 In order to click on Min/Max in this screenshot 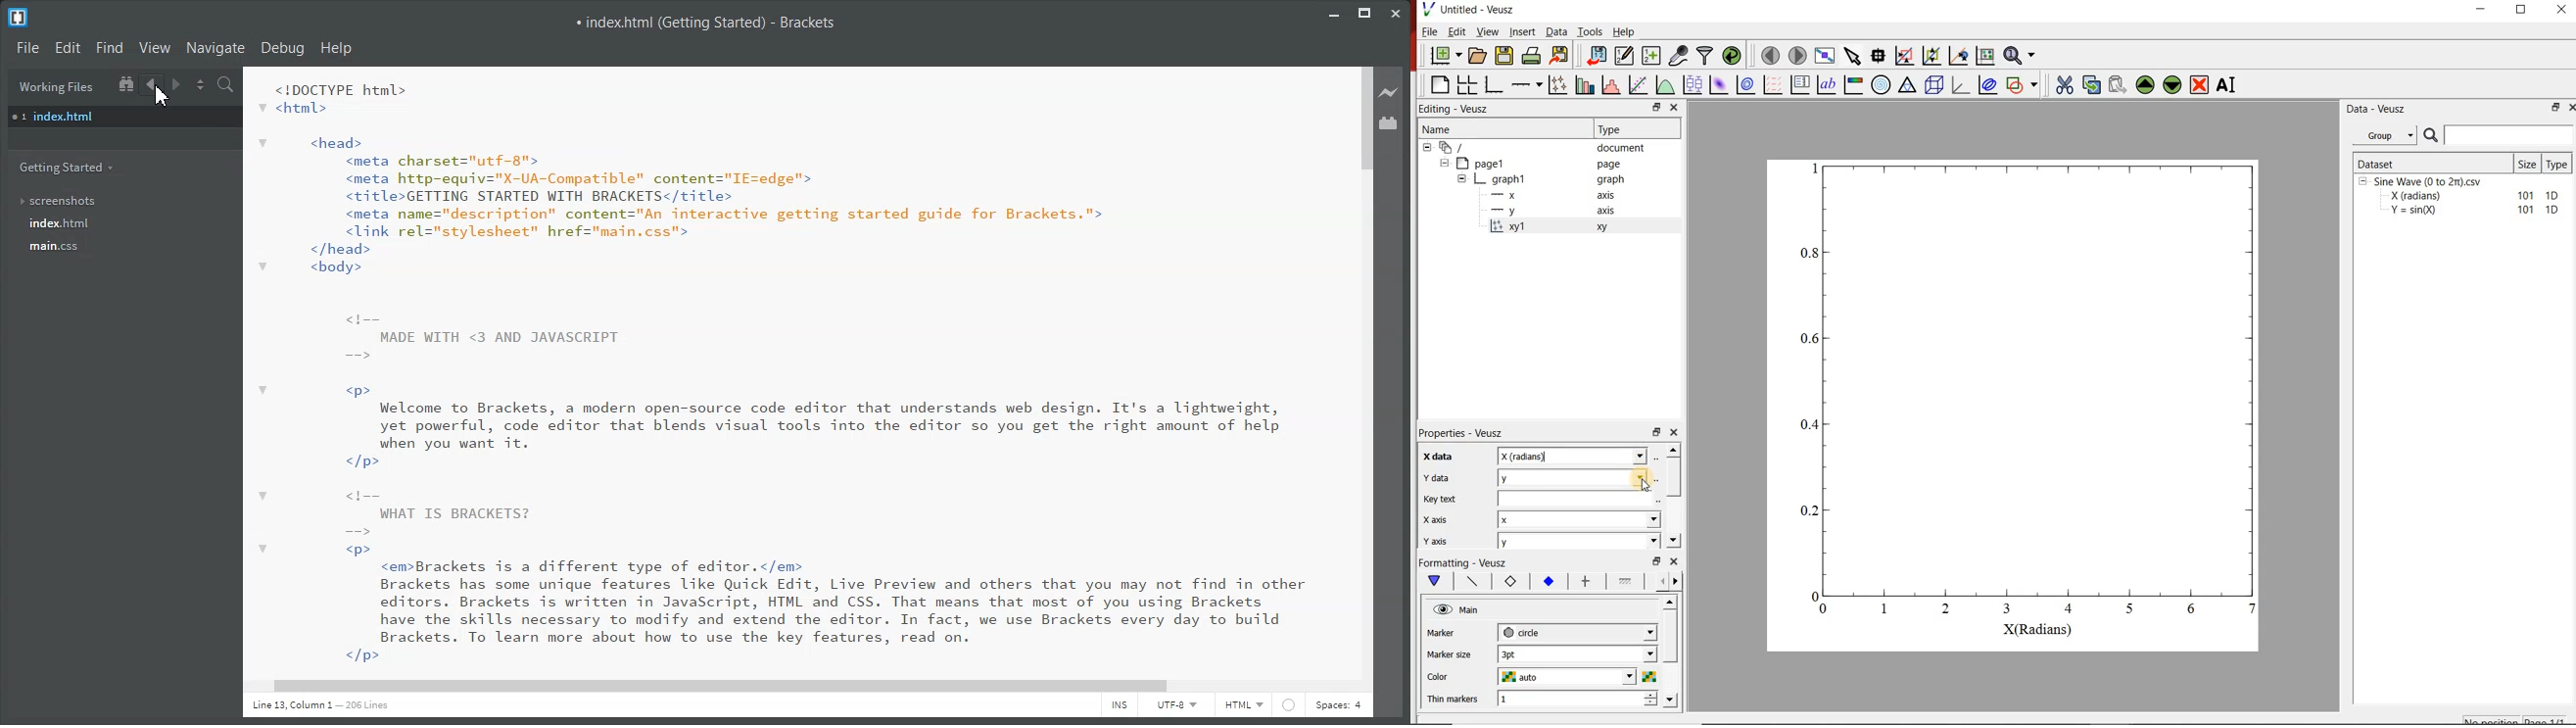, I will do `click(1657, 431)`.